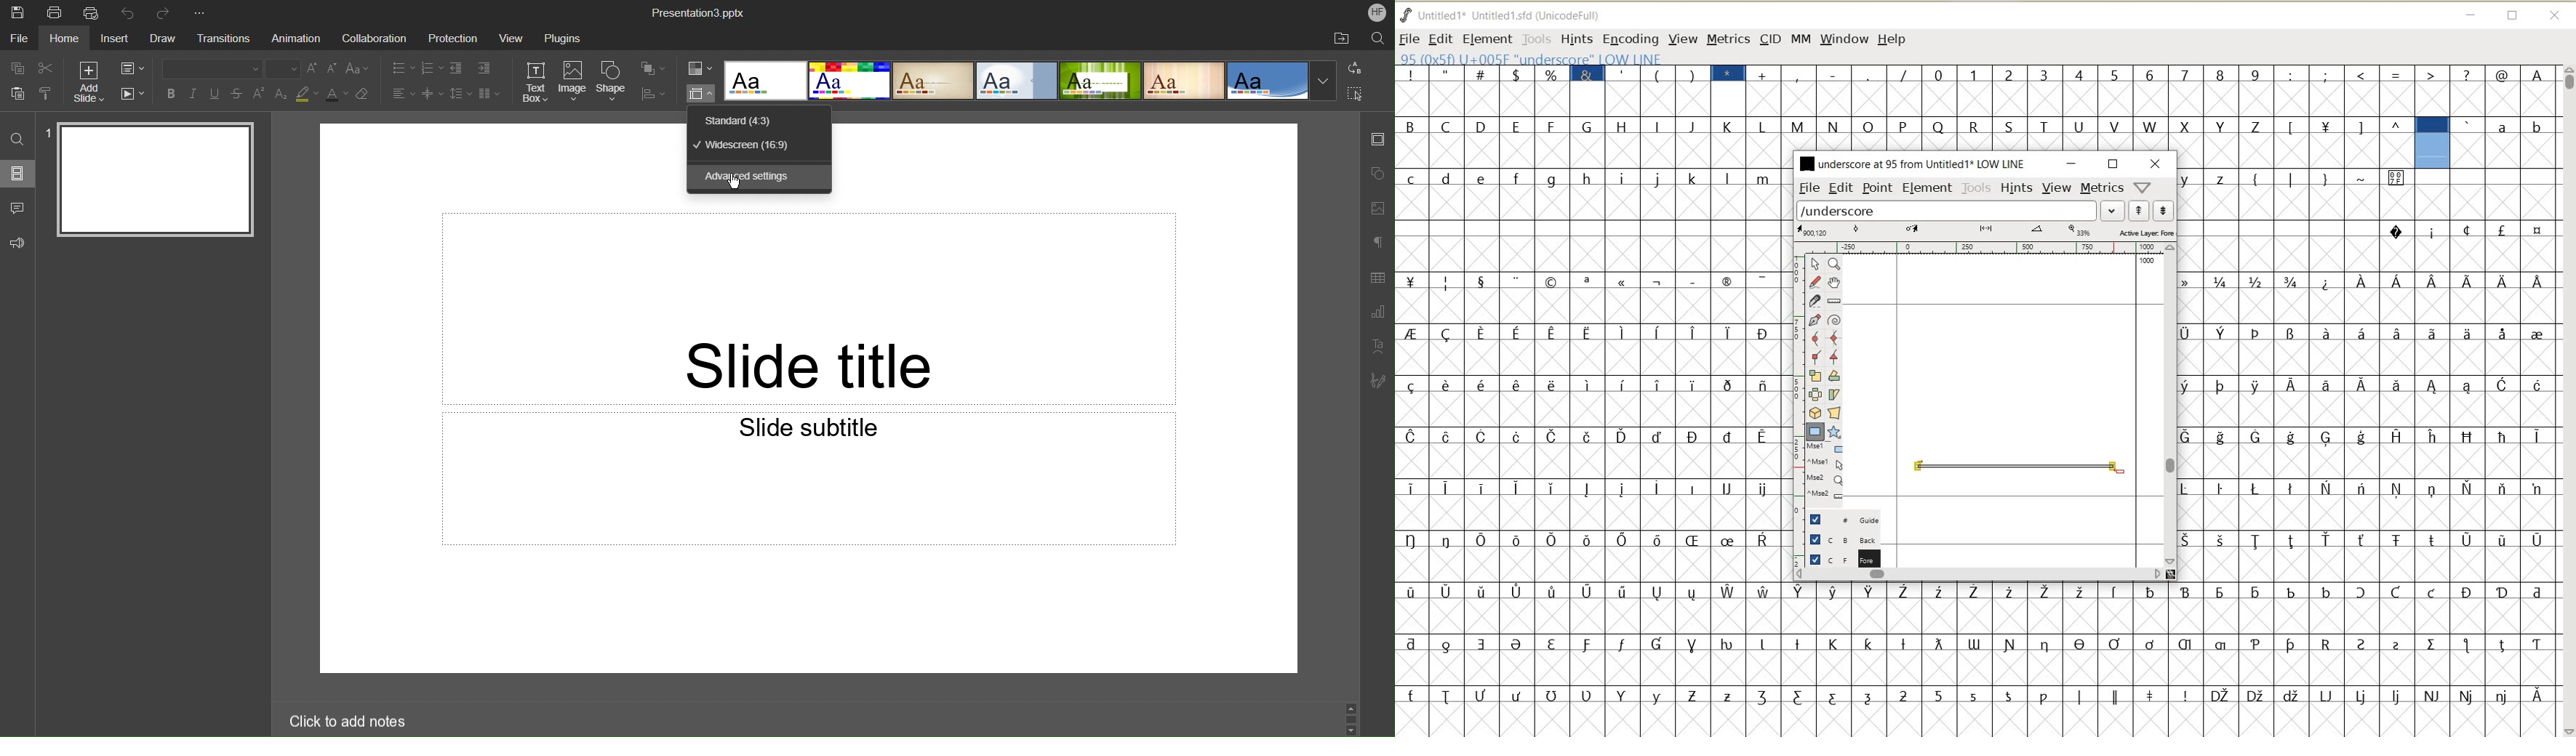  I want to click on Open File Location, so click(1340, 39).